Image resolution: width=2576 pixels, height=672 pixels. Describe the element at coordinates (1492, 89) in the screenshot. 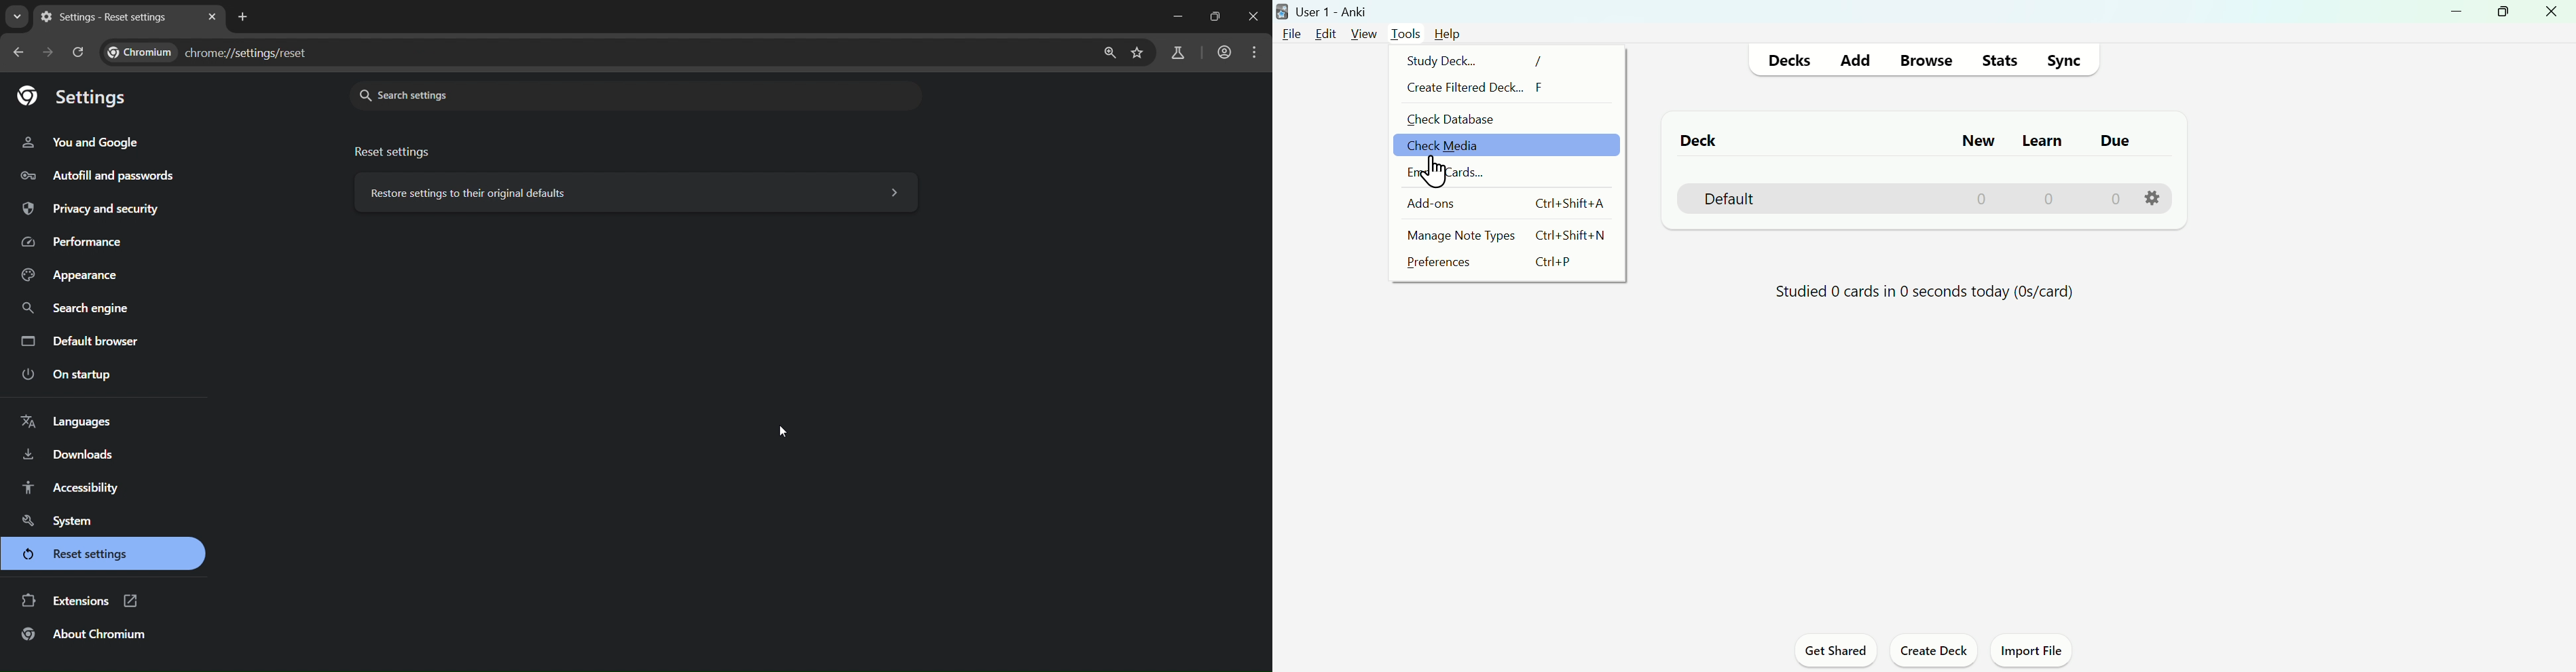

I see `Create filtered deck` at that location.